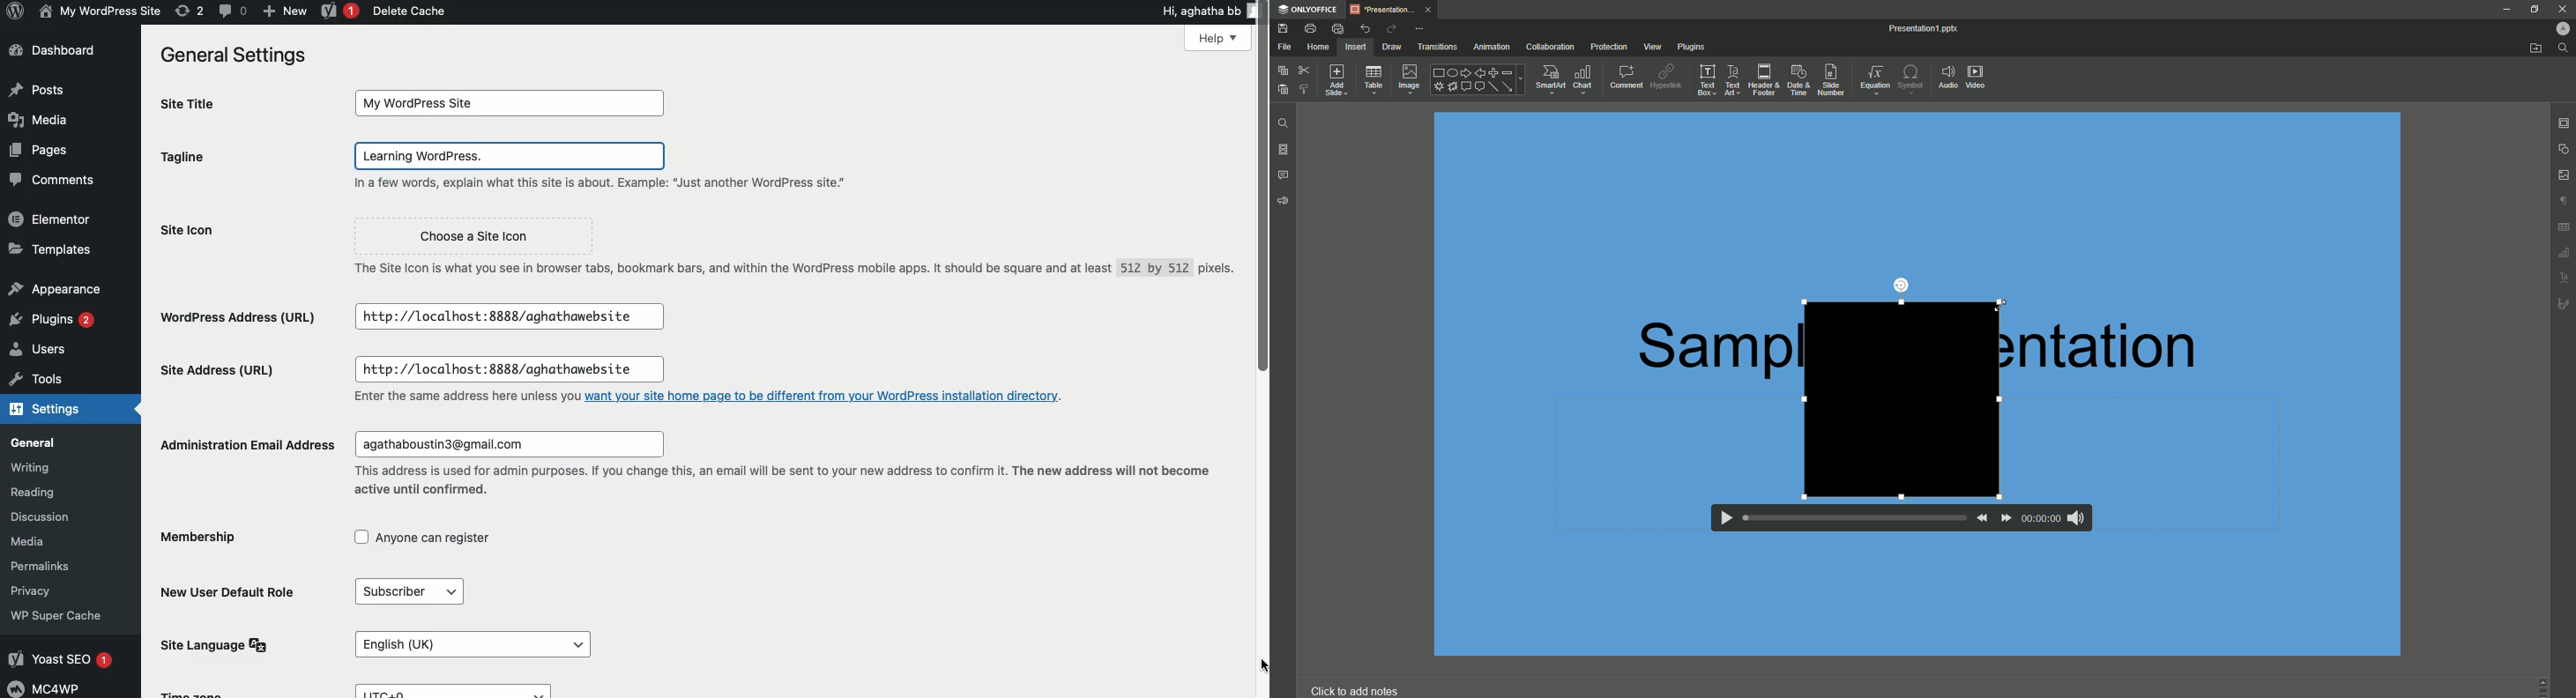  What do you see at coordinates (507, 315) in the screenshot?
I see `| http://10calhost:8888/aghathawebsite` at bounding box center [507, 315].